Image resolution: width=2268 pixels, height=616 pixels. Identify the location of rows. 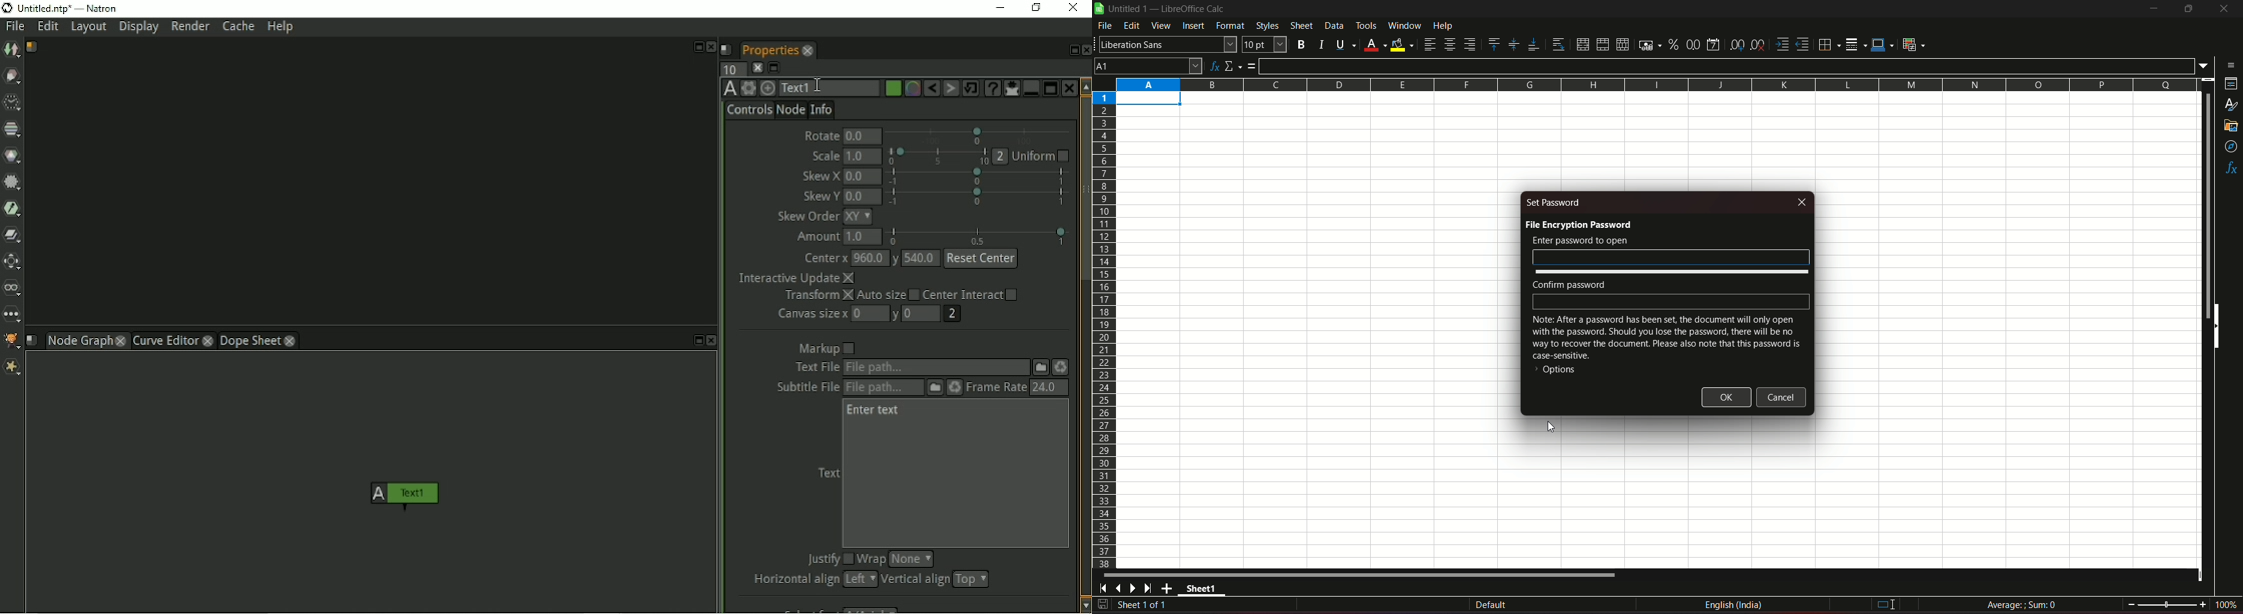
(1104, 330).